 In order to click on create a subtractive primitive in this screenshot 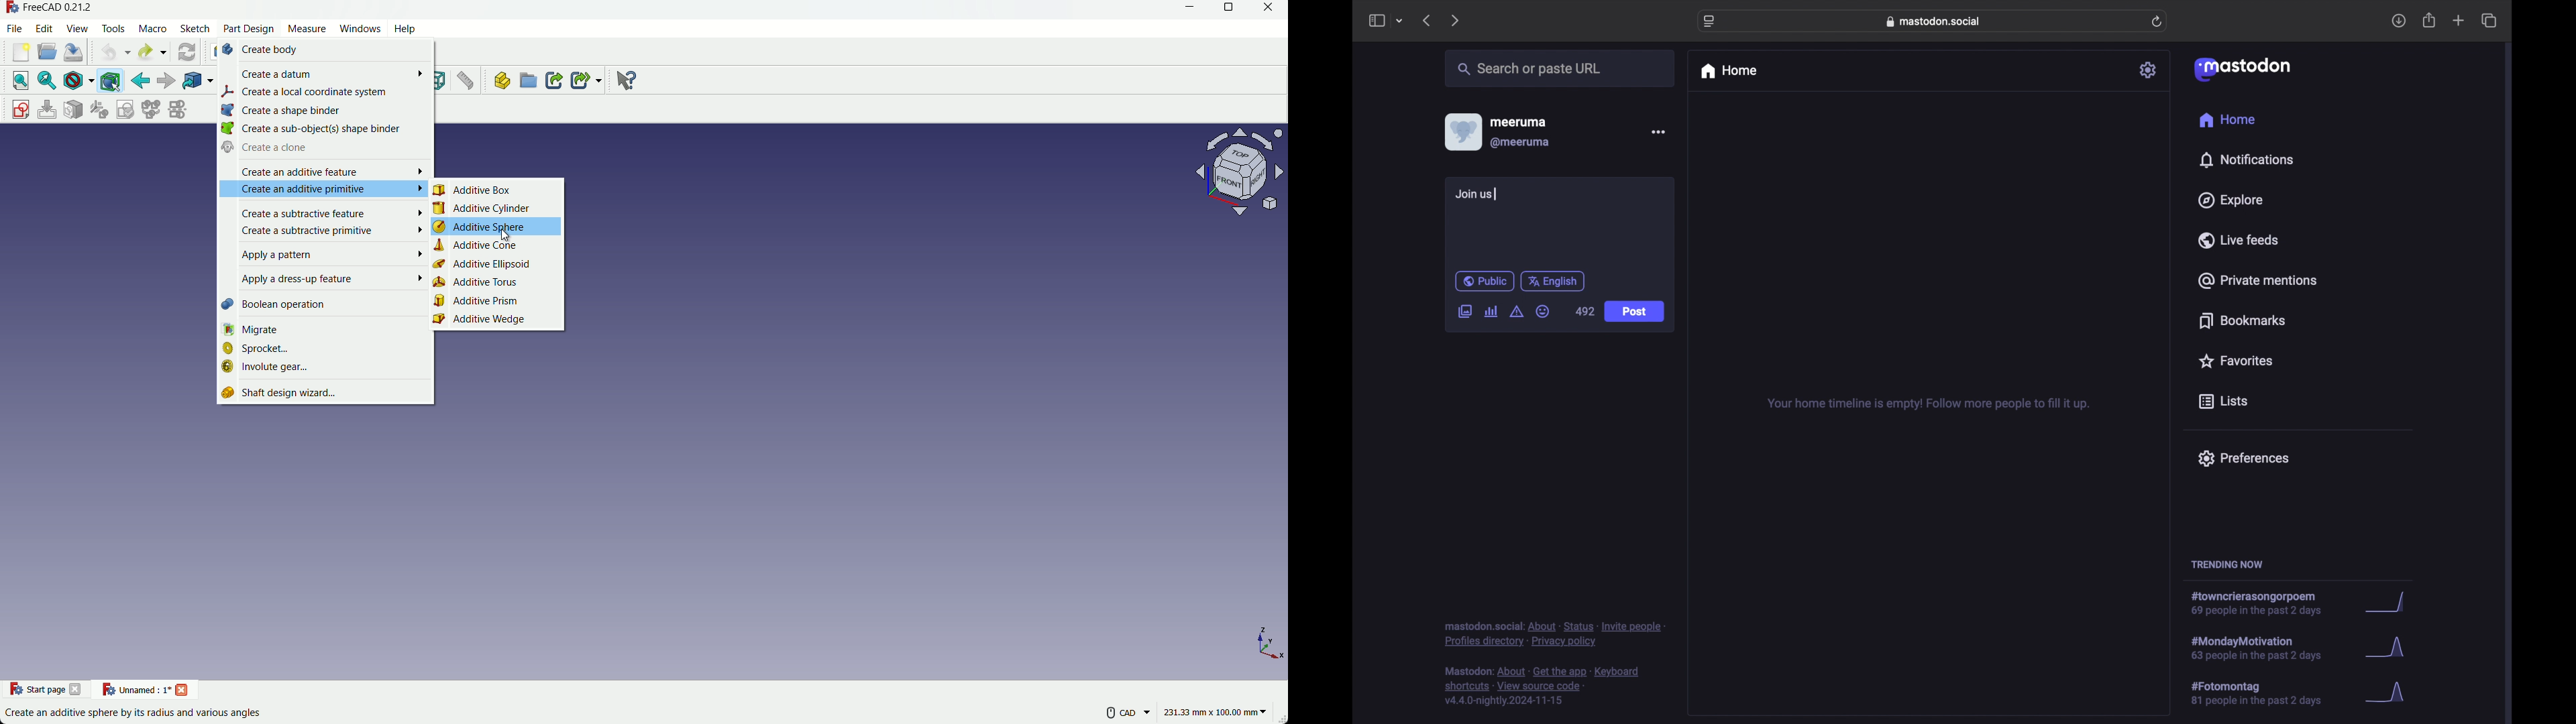, I will do `click(327, 231)`.